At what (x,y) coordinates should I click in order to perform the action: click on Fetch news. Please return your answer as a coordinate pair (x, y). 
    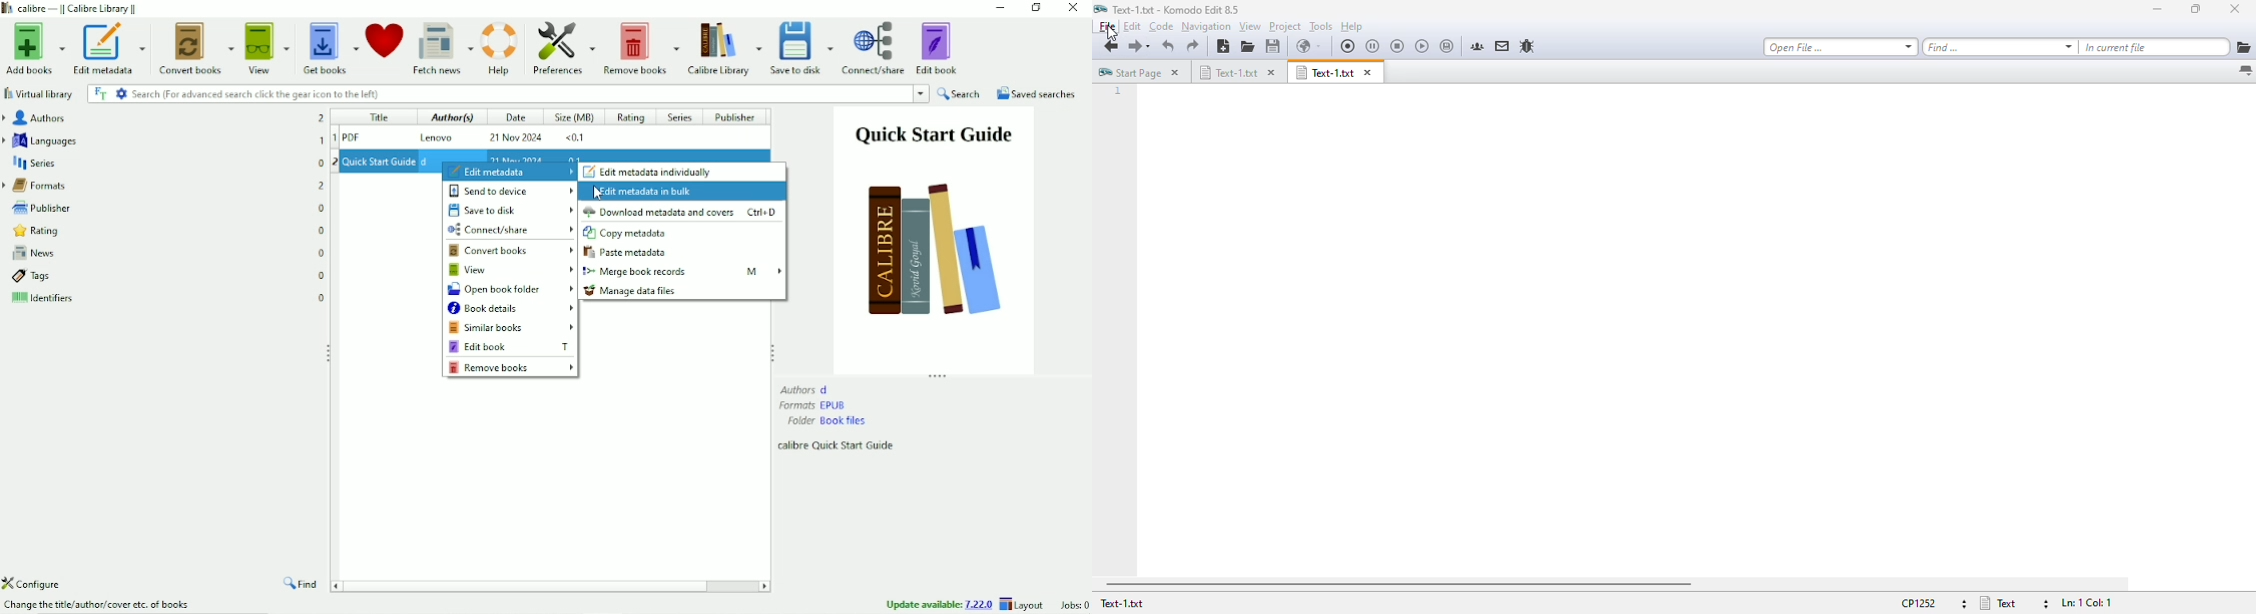
    Looking at the image, I should click on (442, 47).